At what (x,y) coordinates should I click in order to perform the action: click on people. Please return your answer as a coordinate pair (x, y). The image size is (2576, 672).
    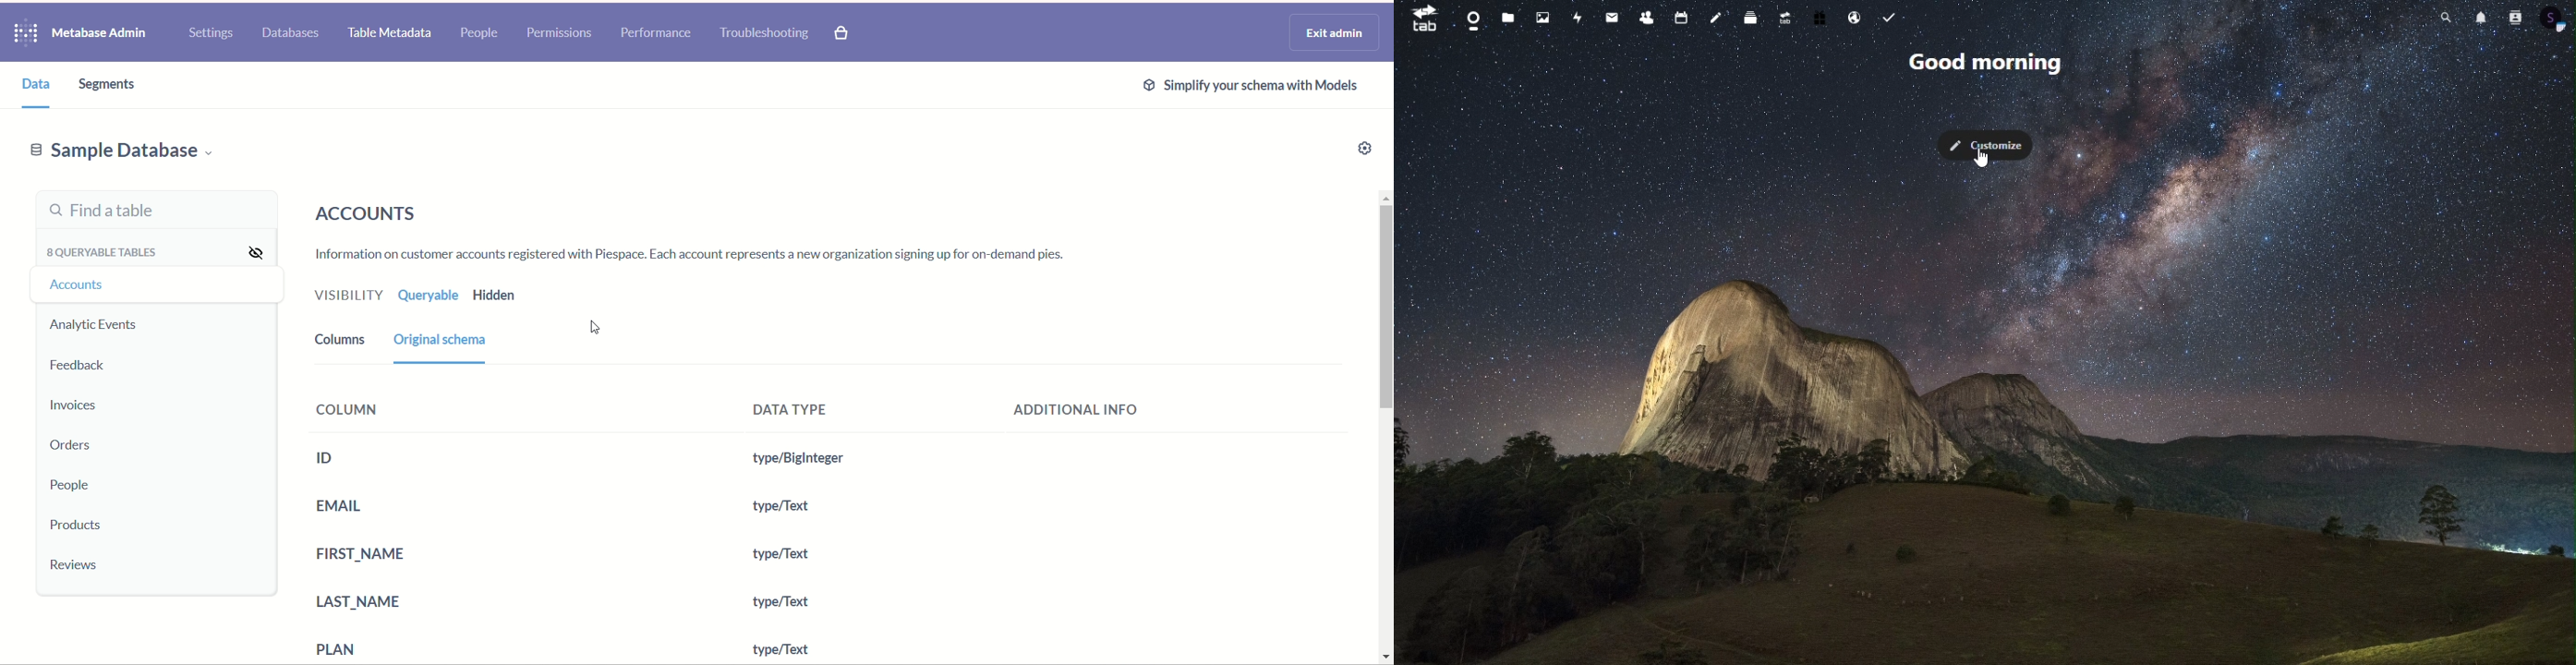
    Looking at the image, I should click on (70, 484).